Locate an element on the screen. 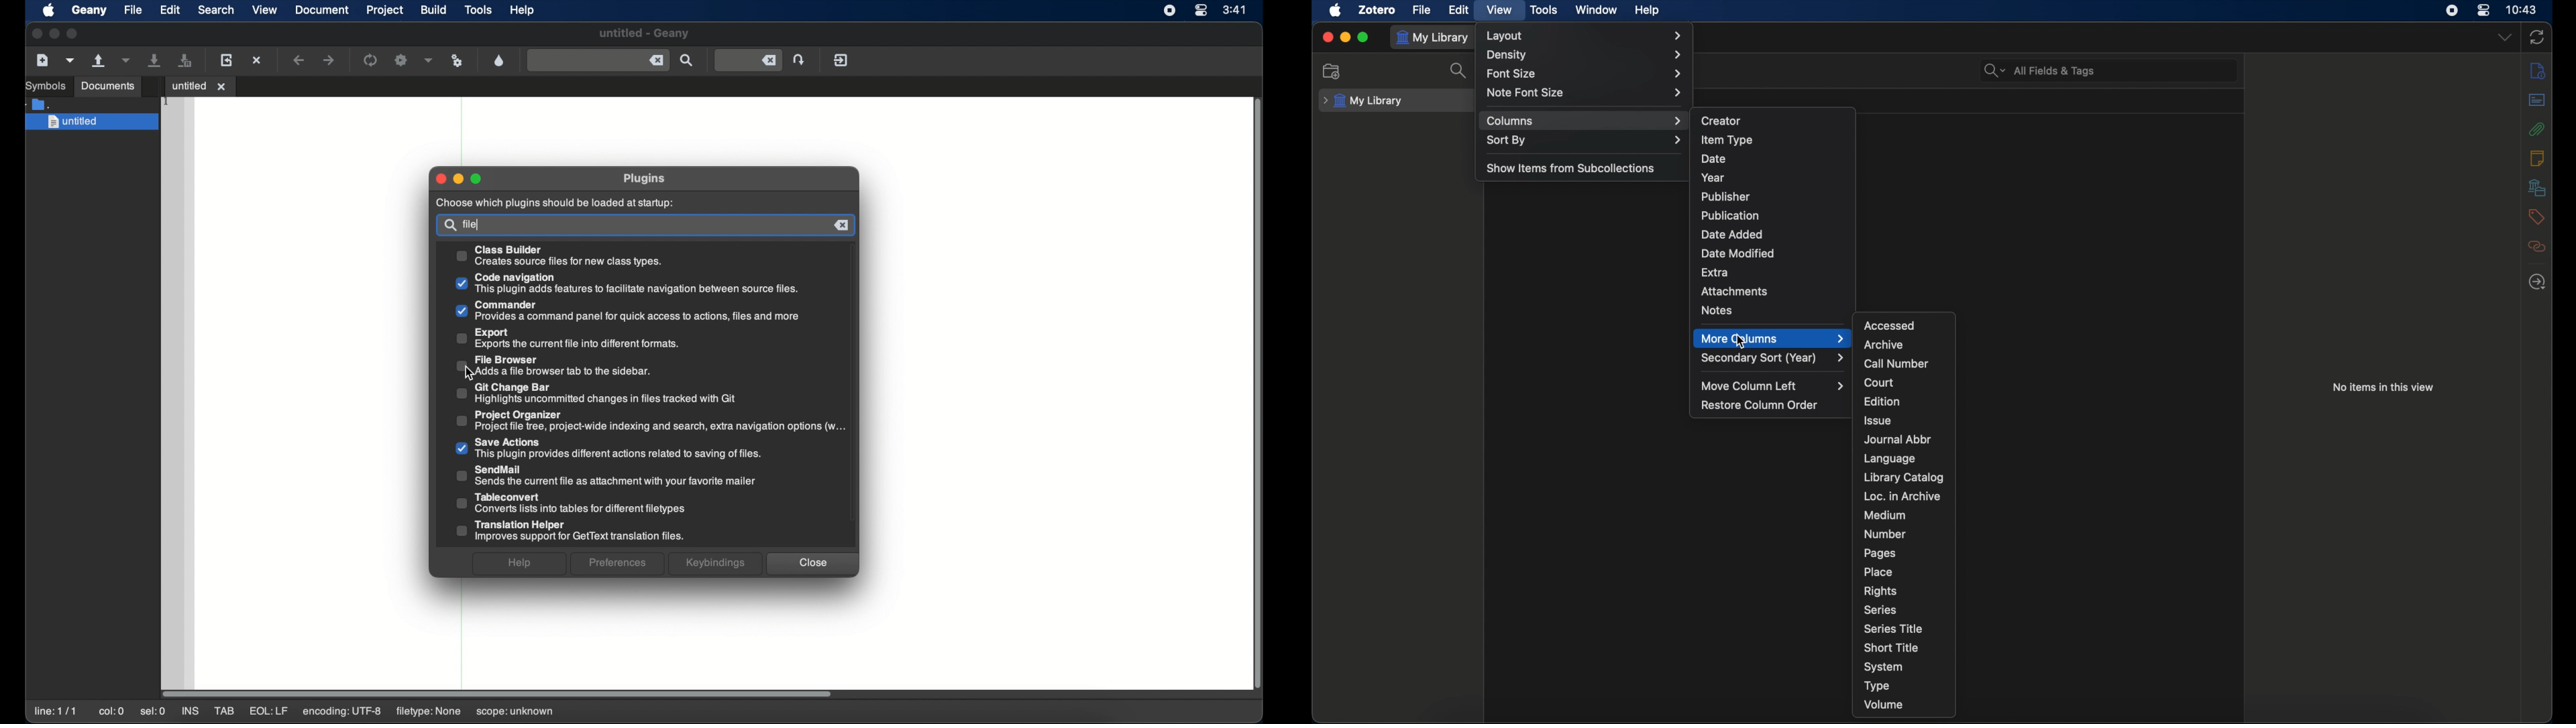 Image resolution: width=2576 pixels, height=728 pixels. edit is located at coordinates (170, 11).